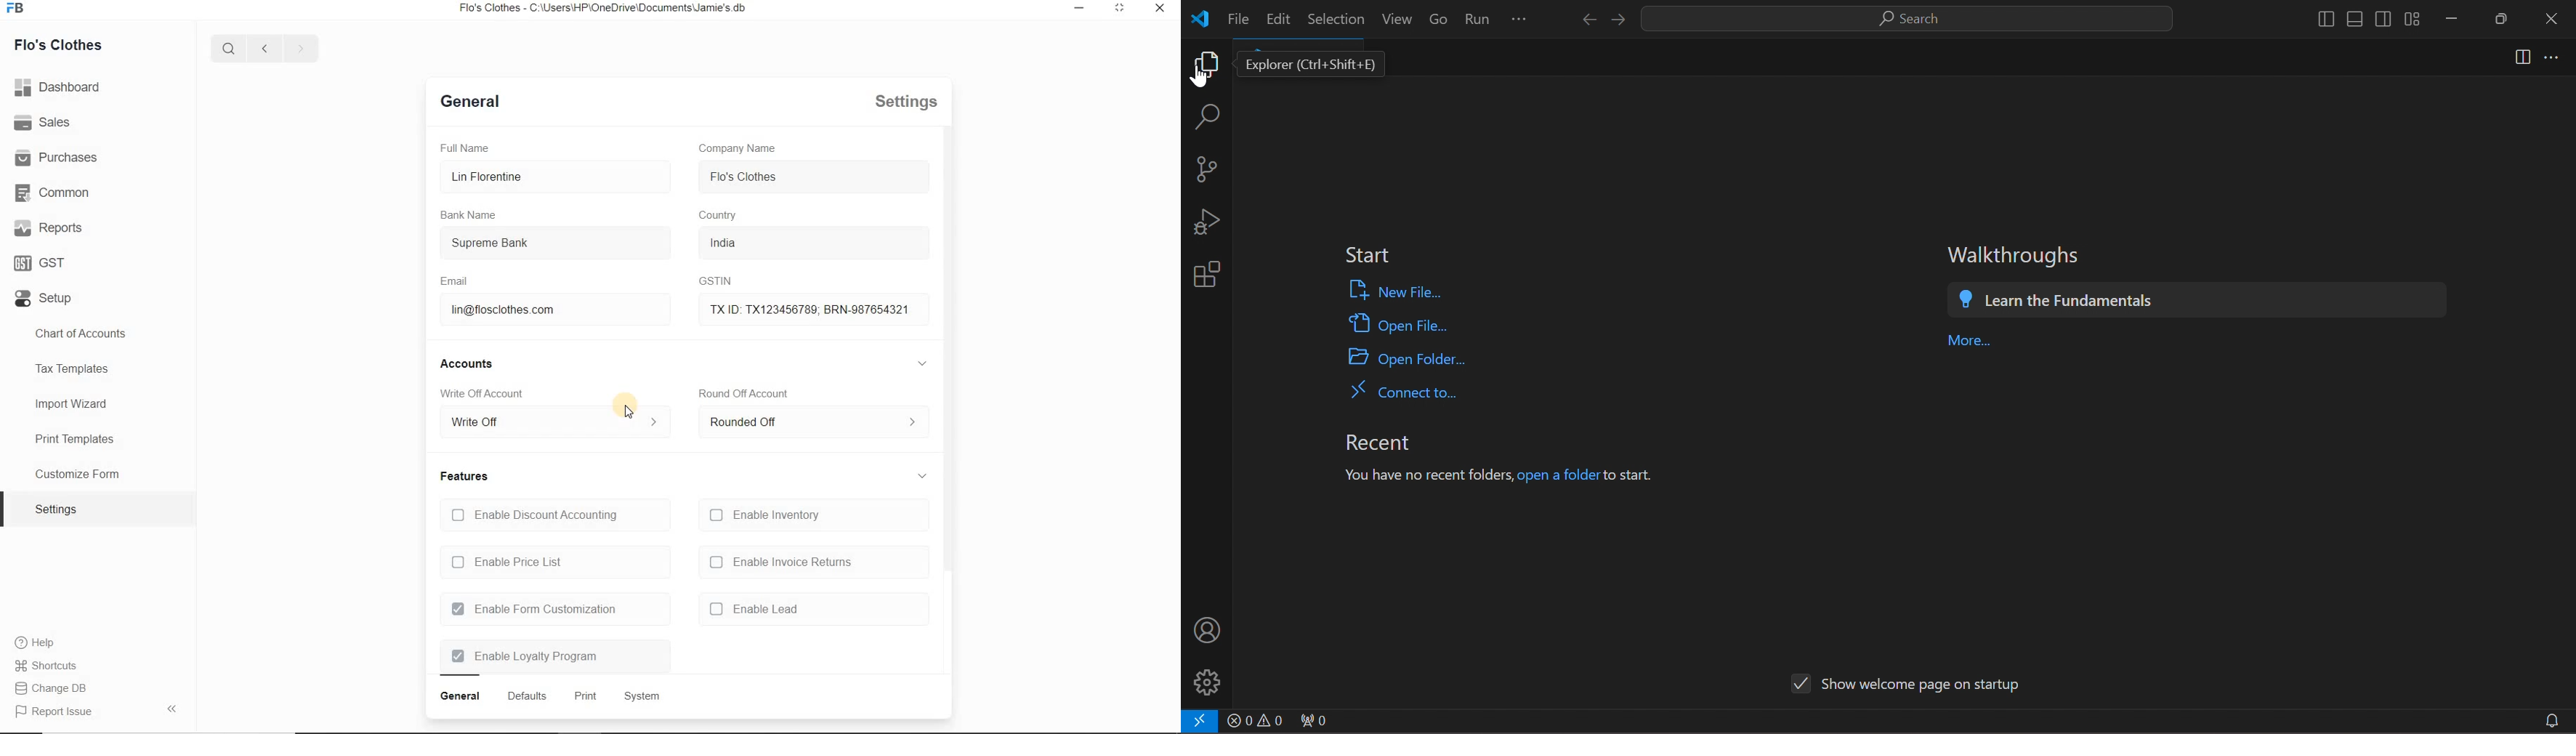  What do you see at coordinates (1440, 16) in the screenshot?
I see `go` at bounding box center [1440, 16].